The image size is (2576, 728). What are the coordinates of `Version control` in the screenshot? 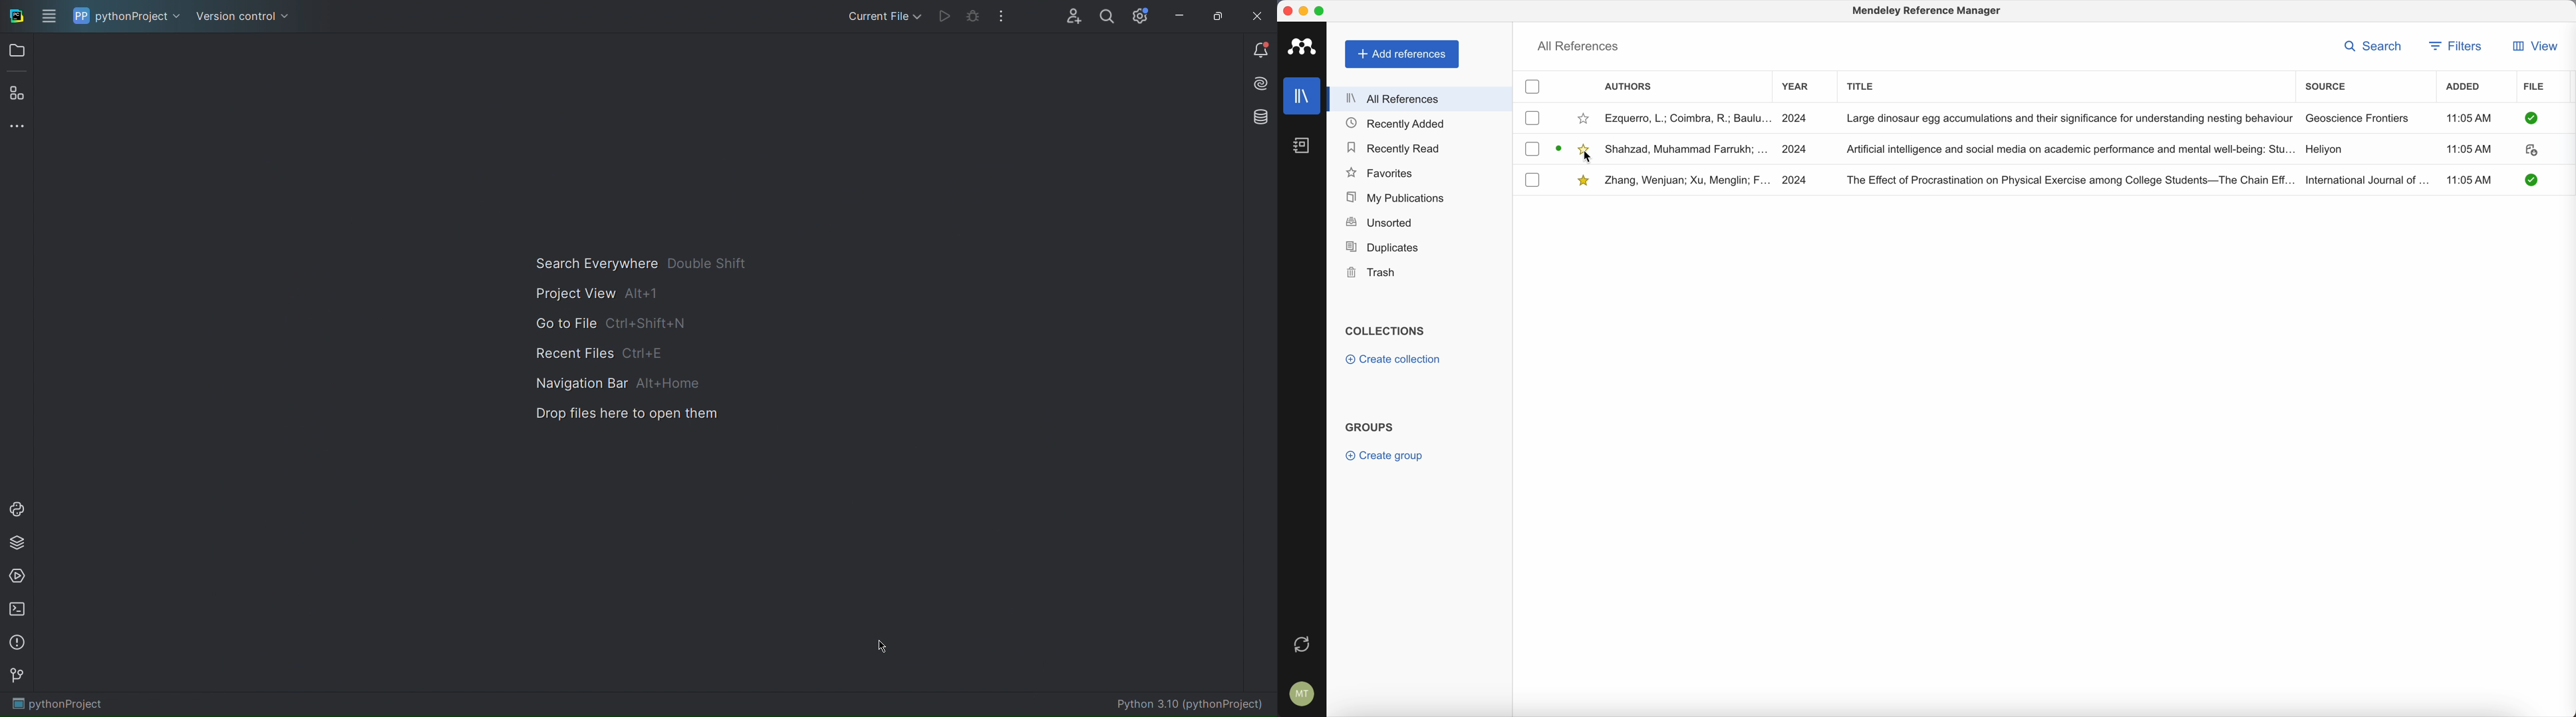 It's located at (244, 15).